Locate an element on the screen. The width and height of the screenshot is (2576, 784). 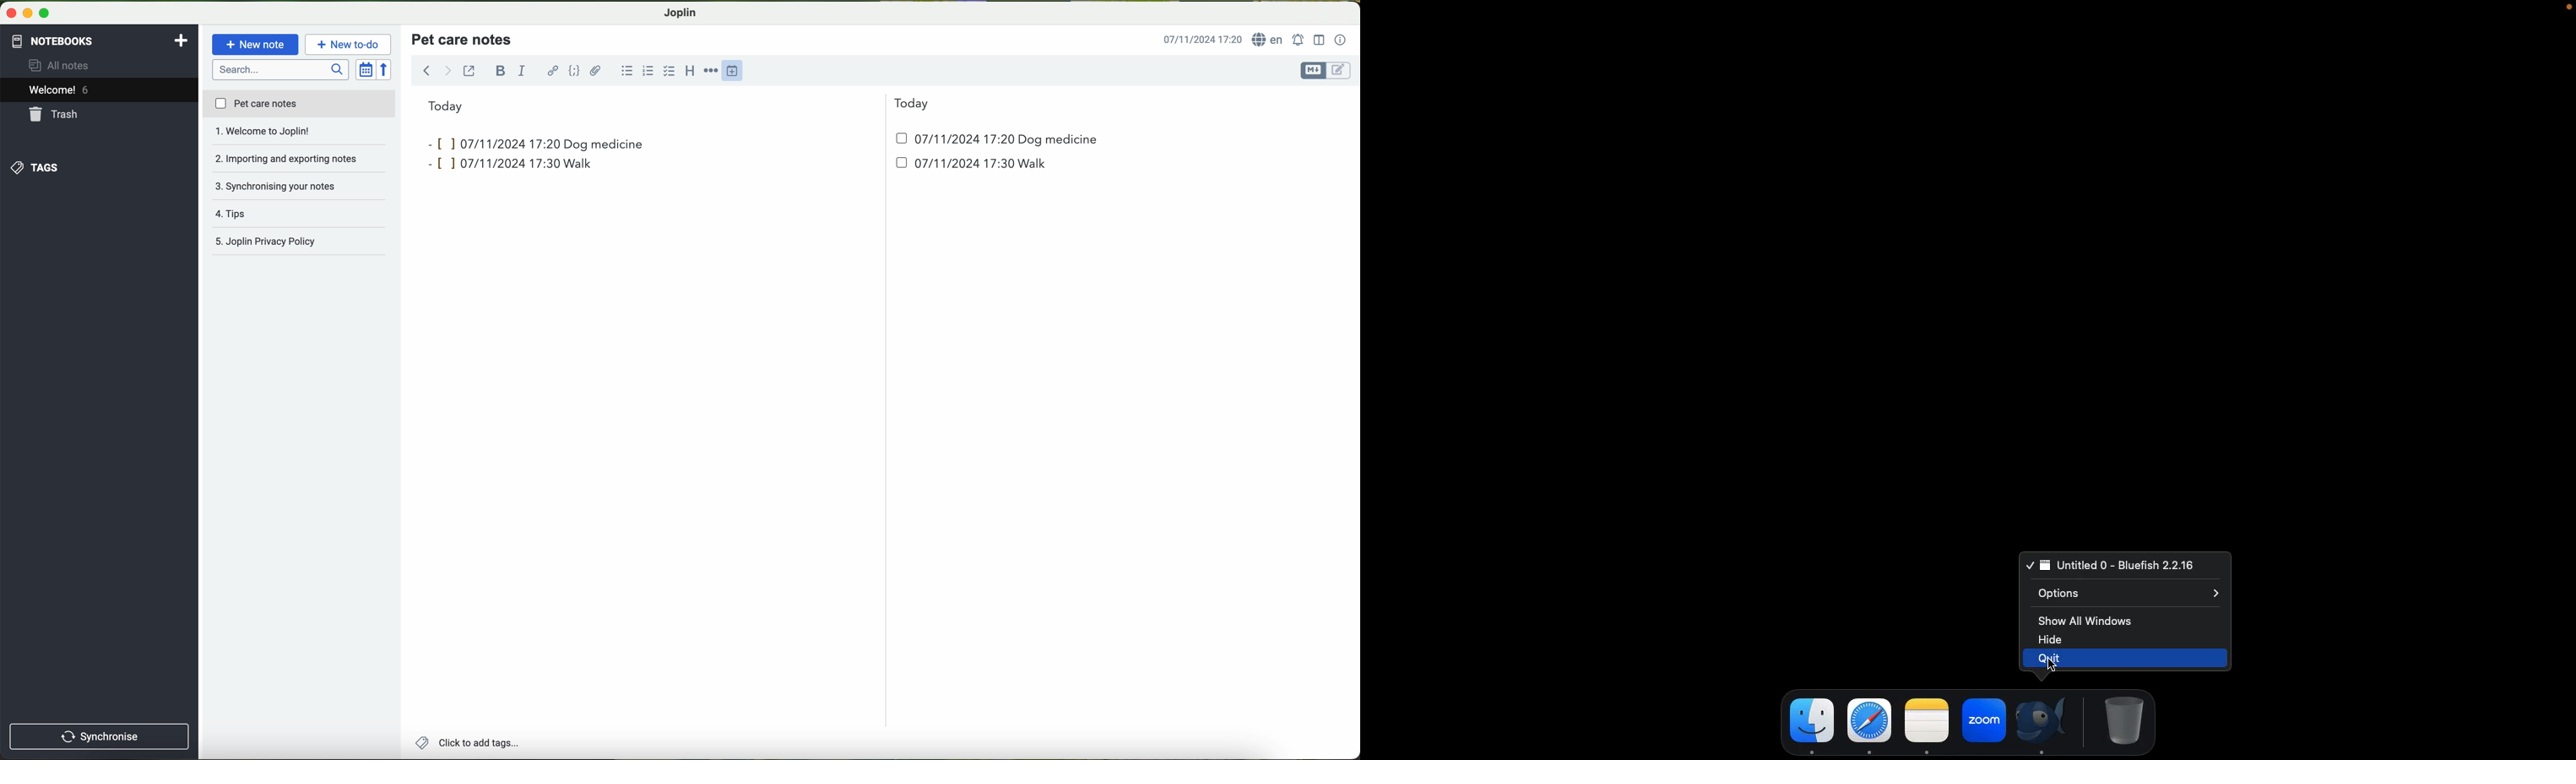
dog medicine is located at coordinates (605, 144).